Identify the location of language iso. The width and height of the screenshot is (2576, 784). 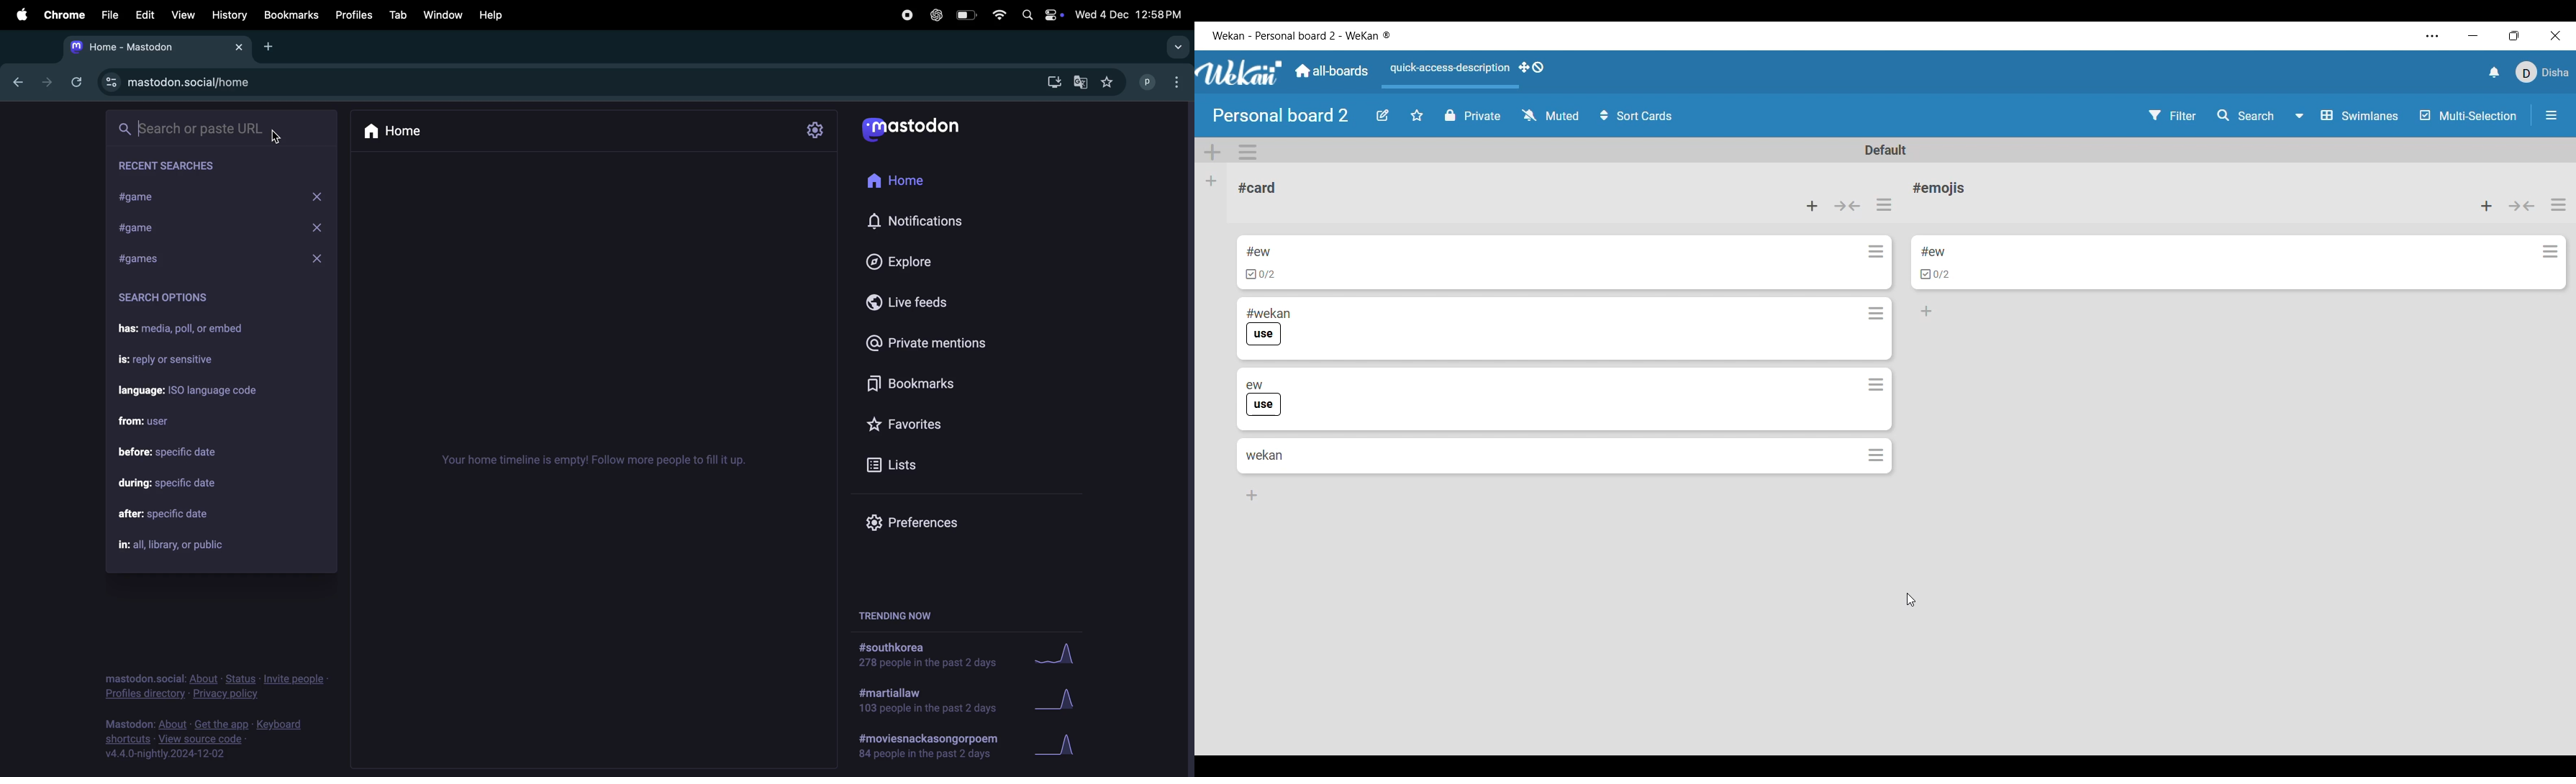
(196, 391).